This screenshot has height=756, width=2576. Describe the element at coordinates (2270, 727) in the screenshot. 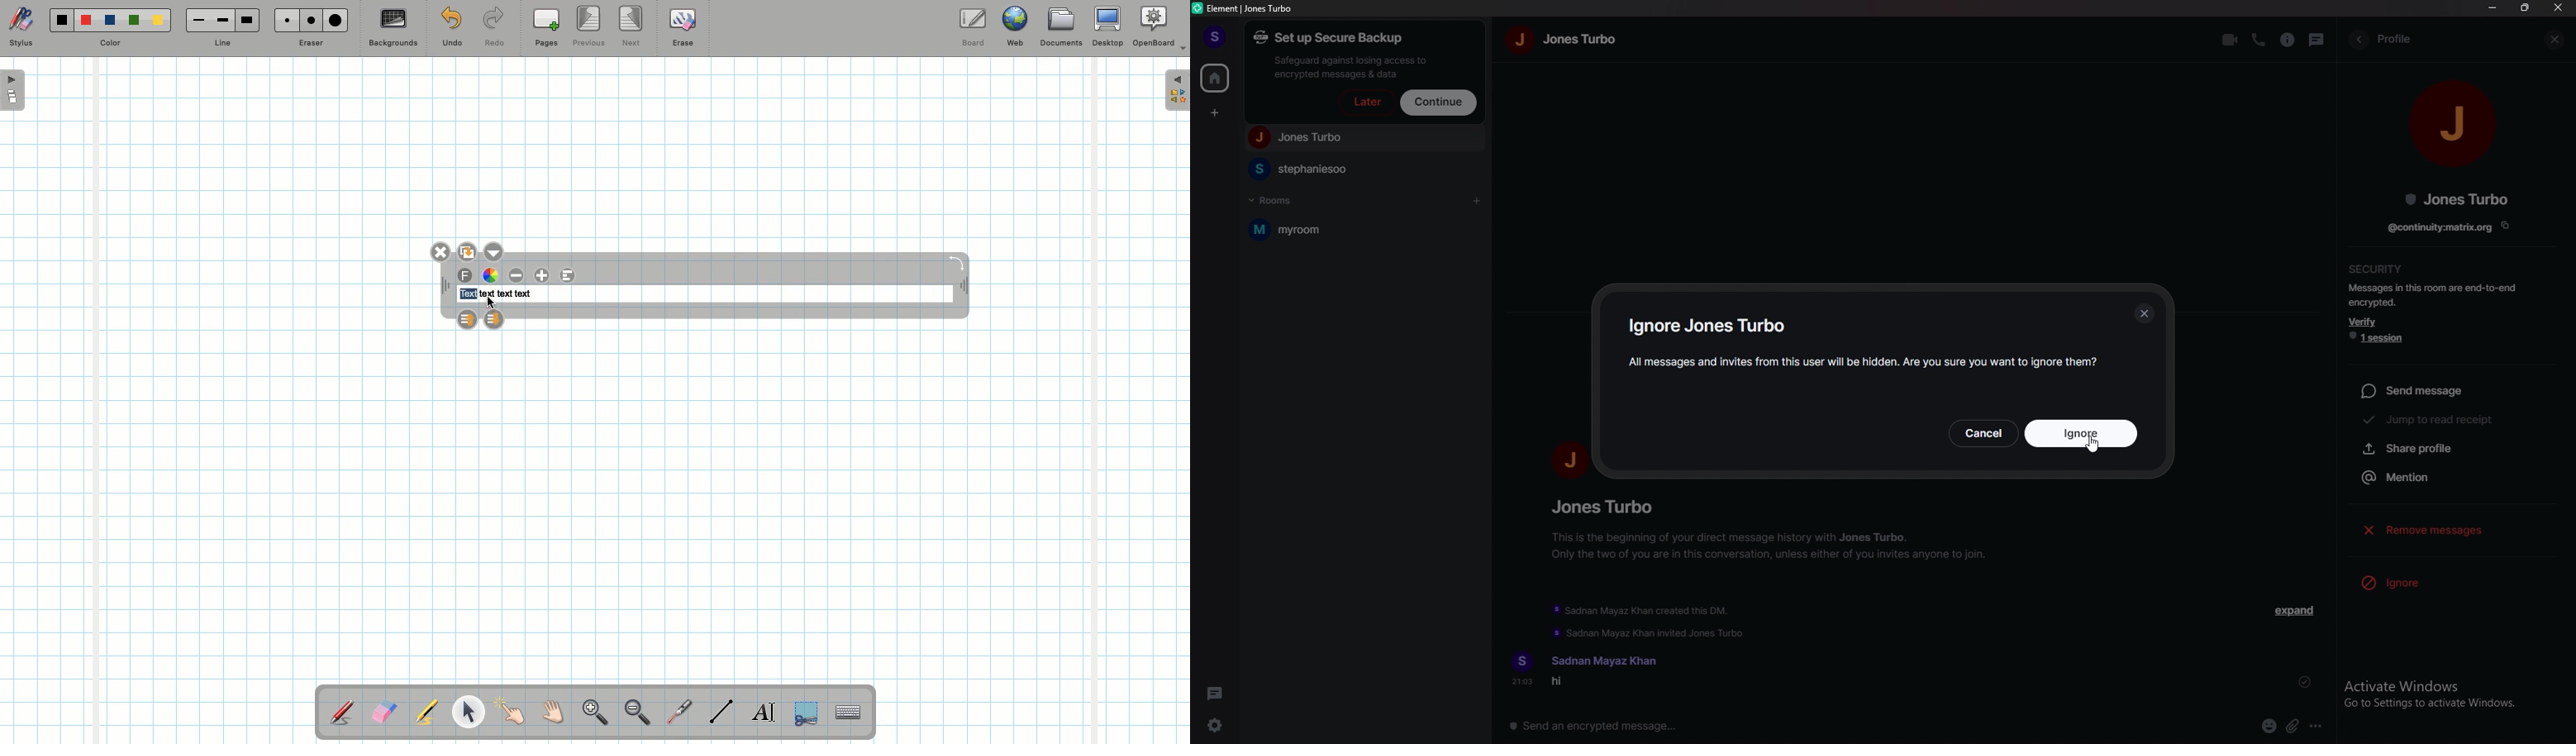

I see `emoji` at that location.